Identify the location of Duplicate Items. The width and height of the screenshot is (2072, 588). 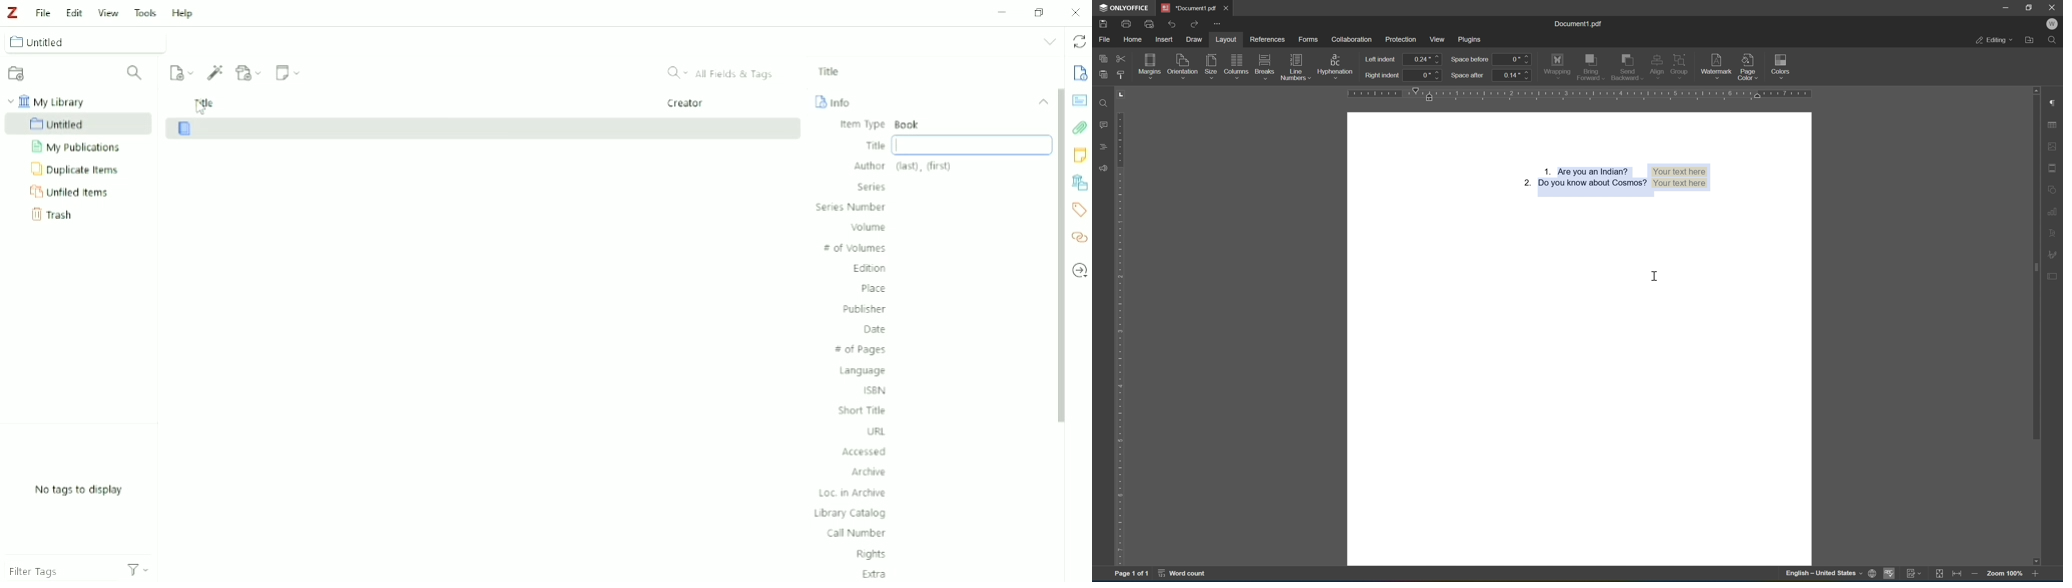
(77, 170).